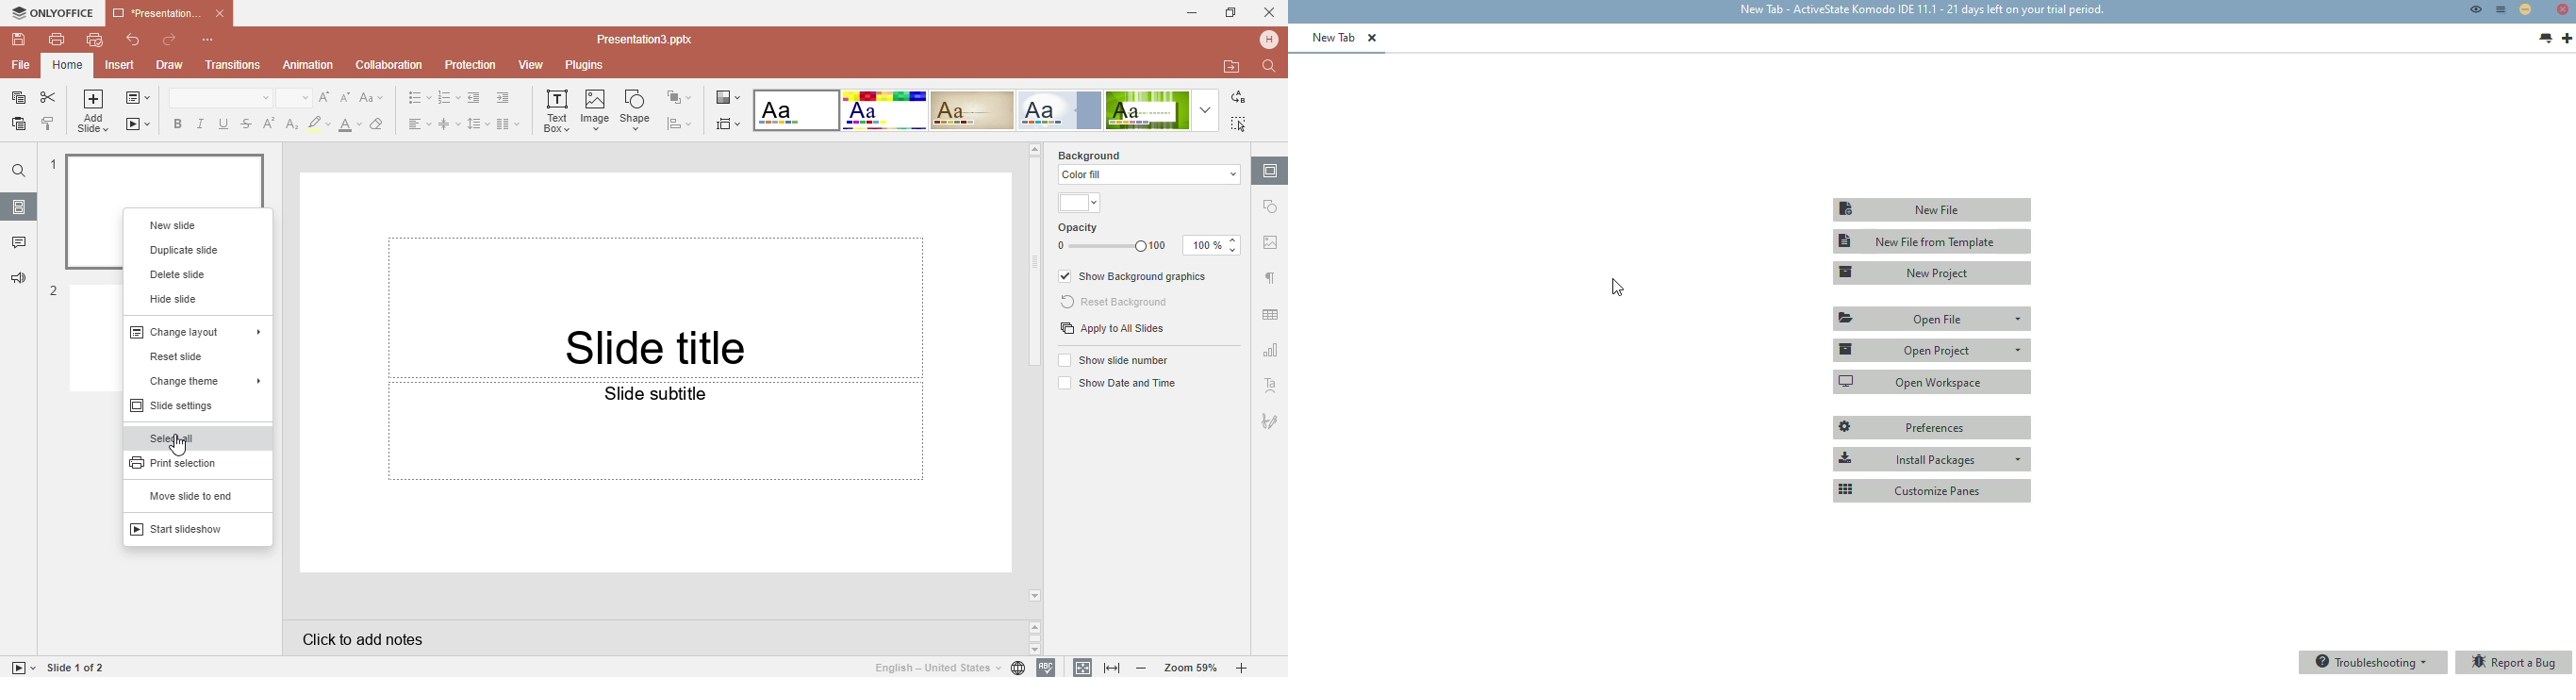 This screenshot has width=2576, height=700. What do you see at coordinates (67, 65) in the screenshot?
I see `Home` at bounding box center [67, 65].